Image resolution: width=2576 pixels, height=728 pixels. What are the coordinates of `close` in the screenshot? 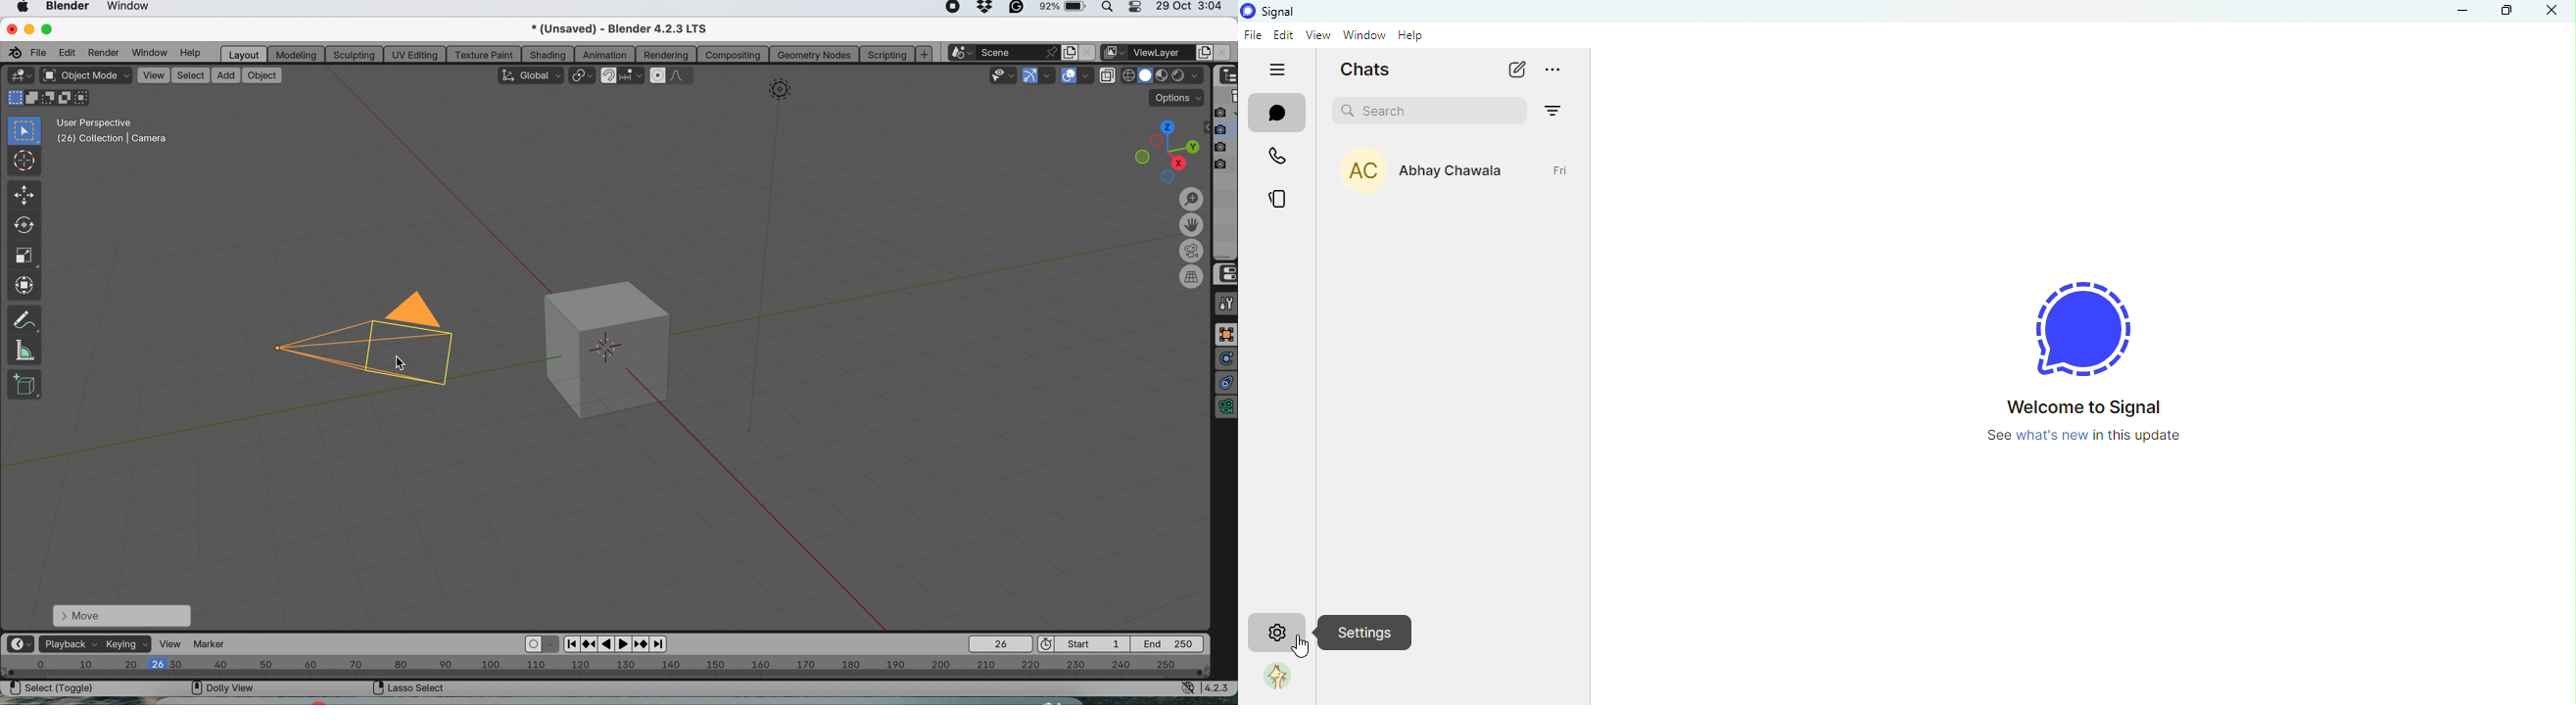 It's located at (10, 28).